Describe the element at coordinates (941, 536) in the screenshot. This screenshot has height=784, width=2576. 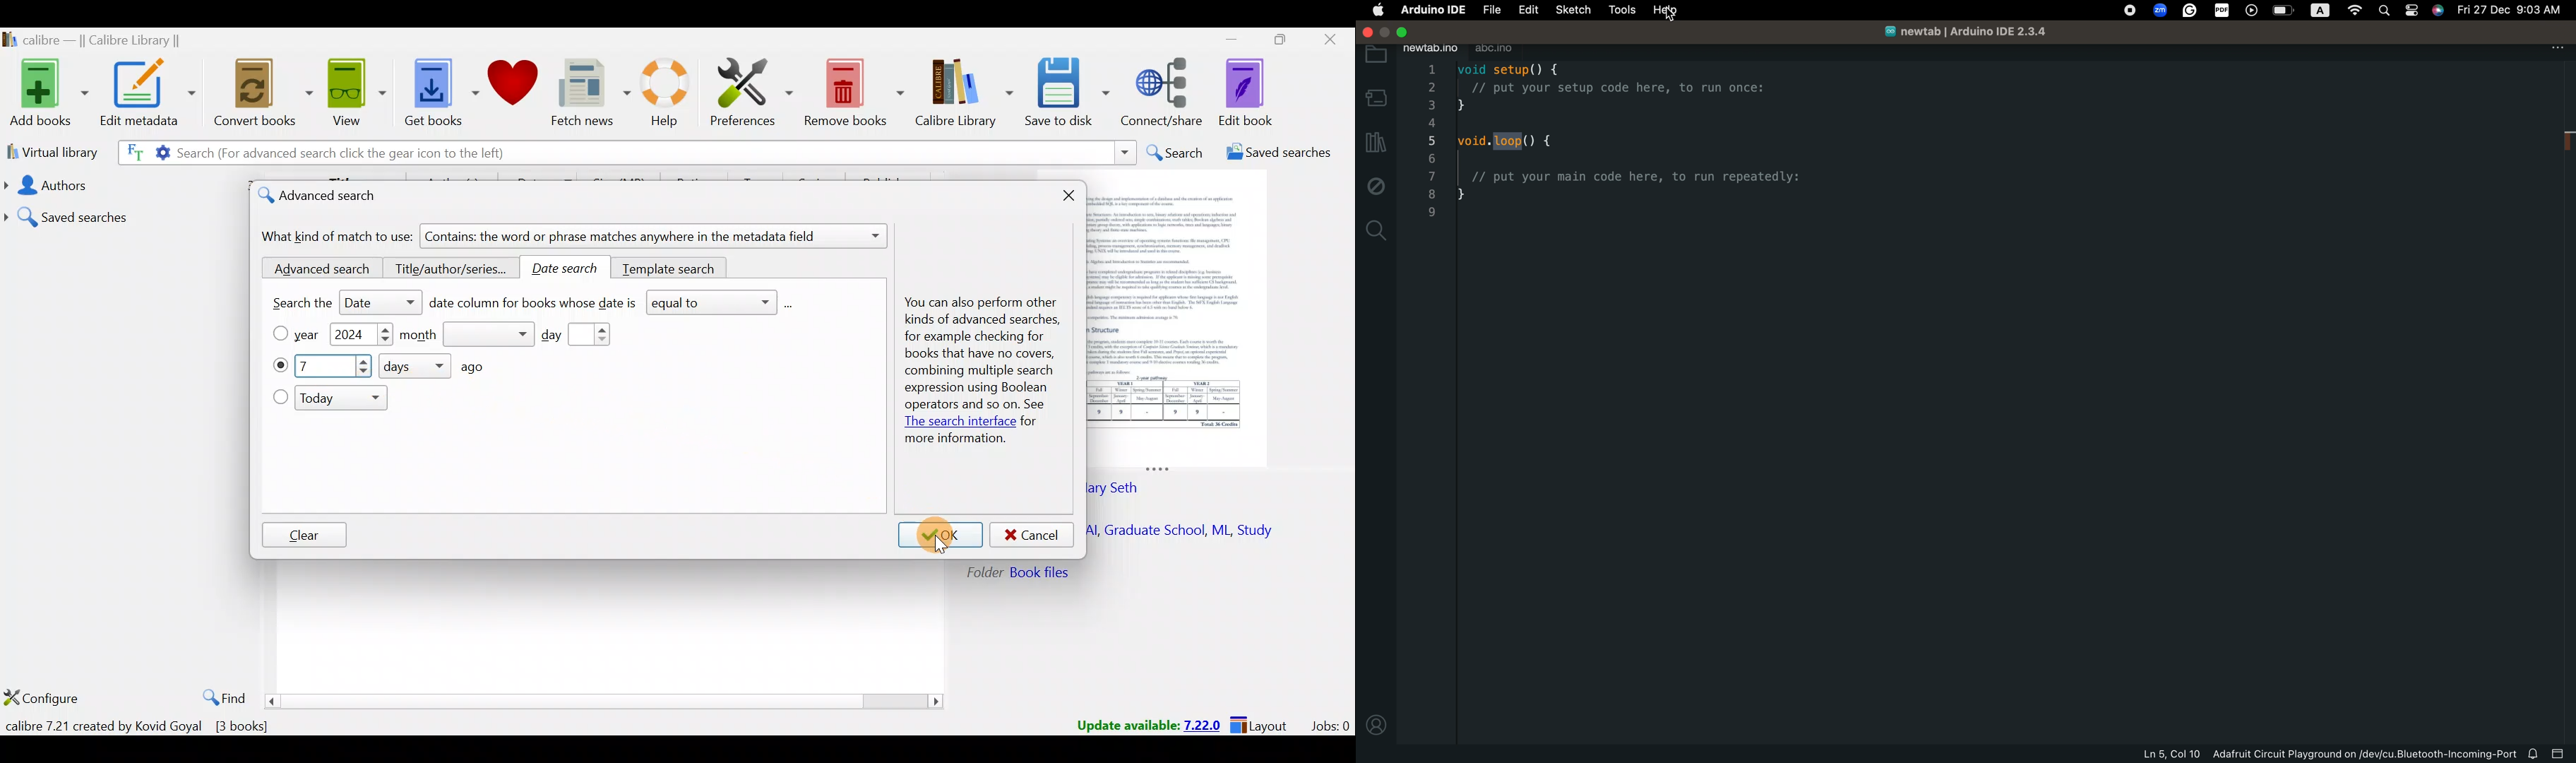
I see `OK` at that location.